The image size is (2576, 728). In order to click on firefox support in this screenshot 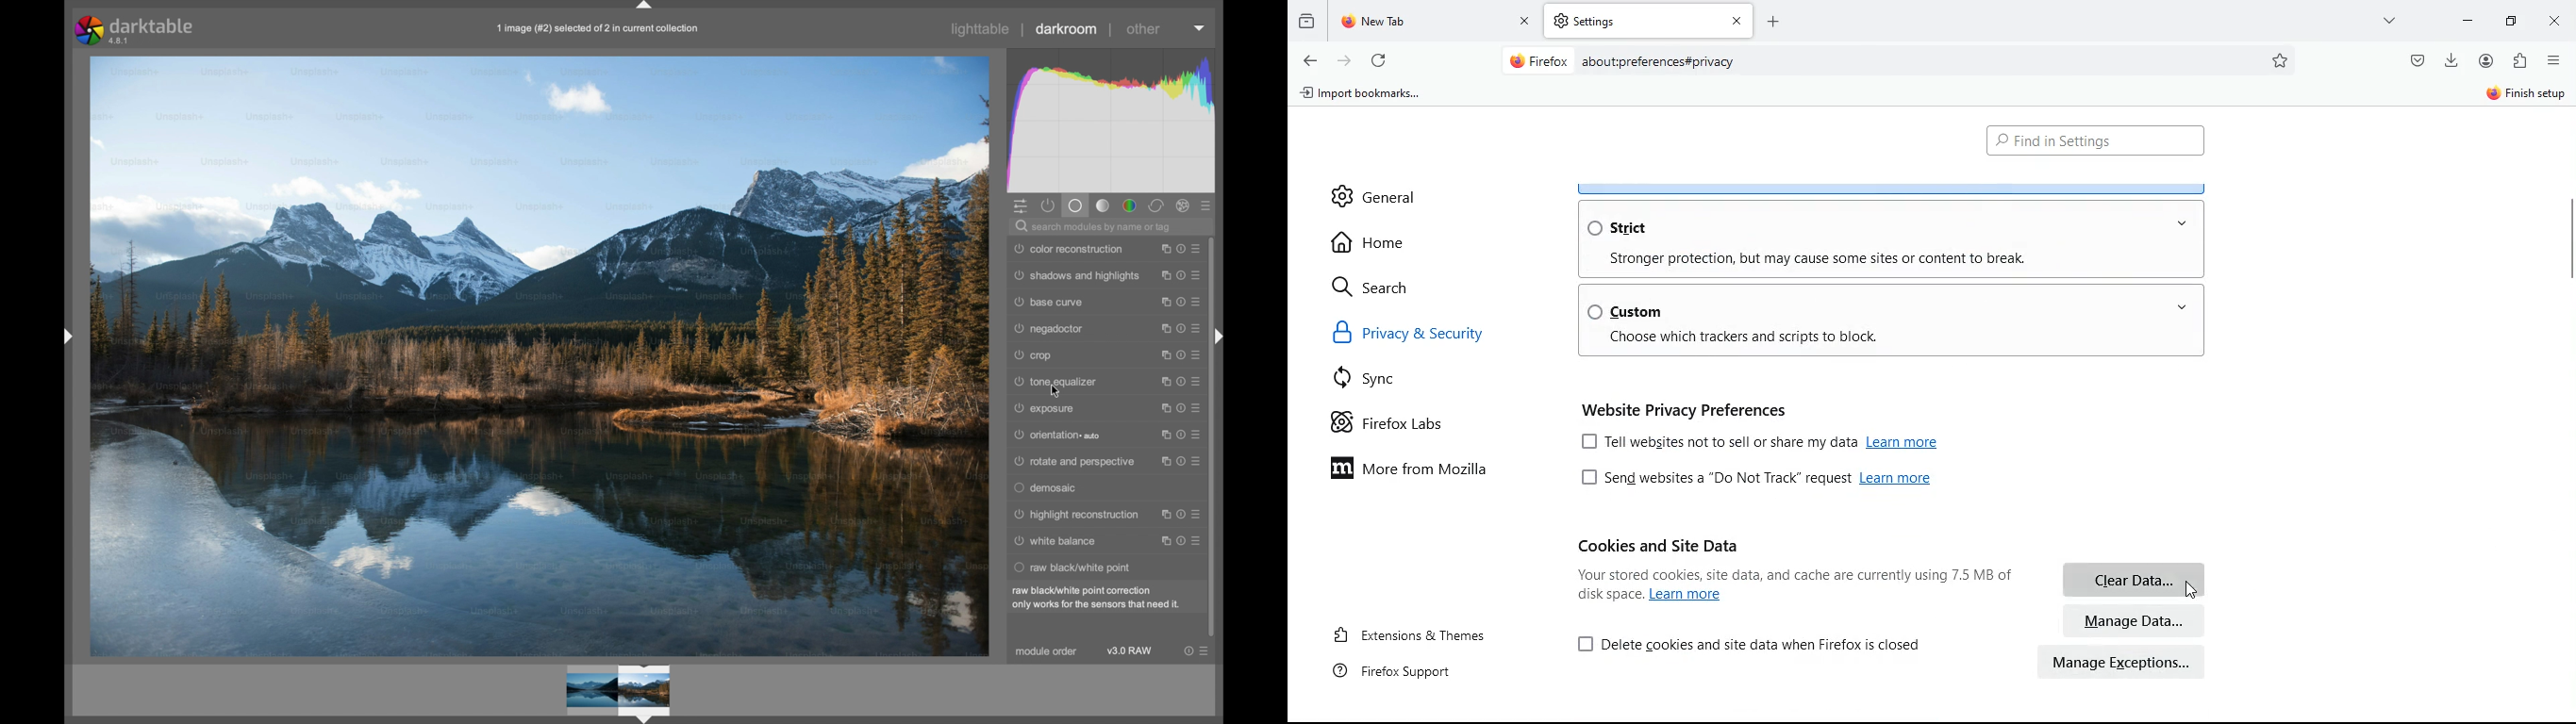, I will do `click(1404, 670)`.